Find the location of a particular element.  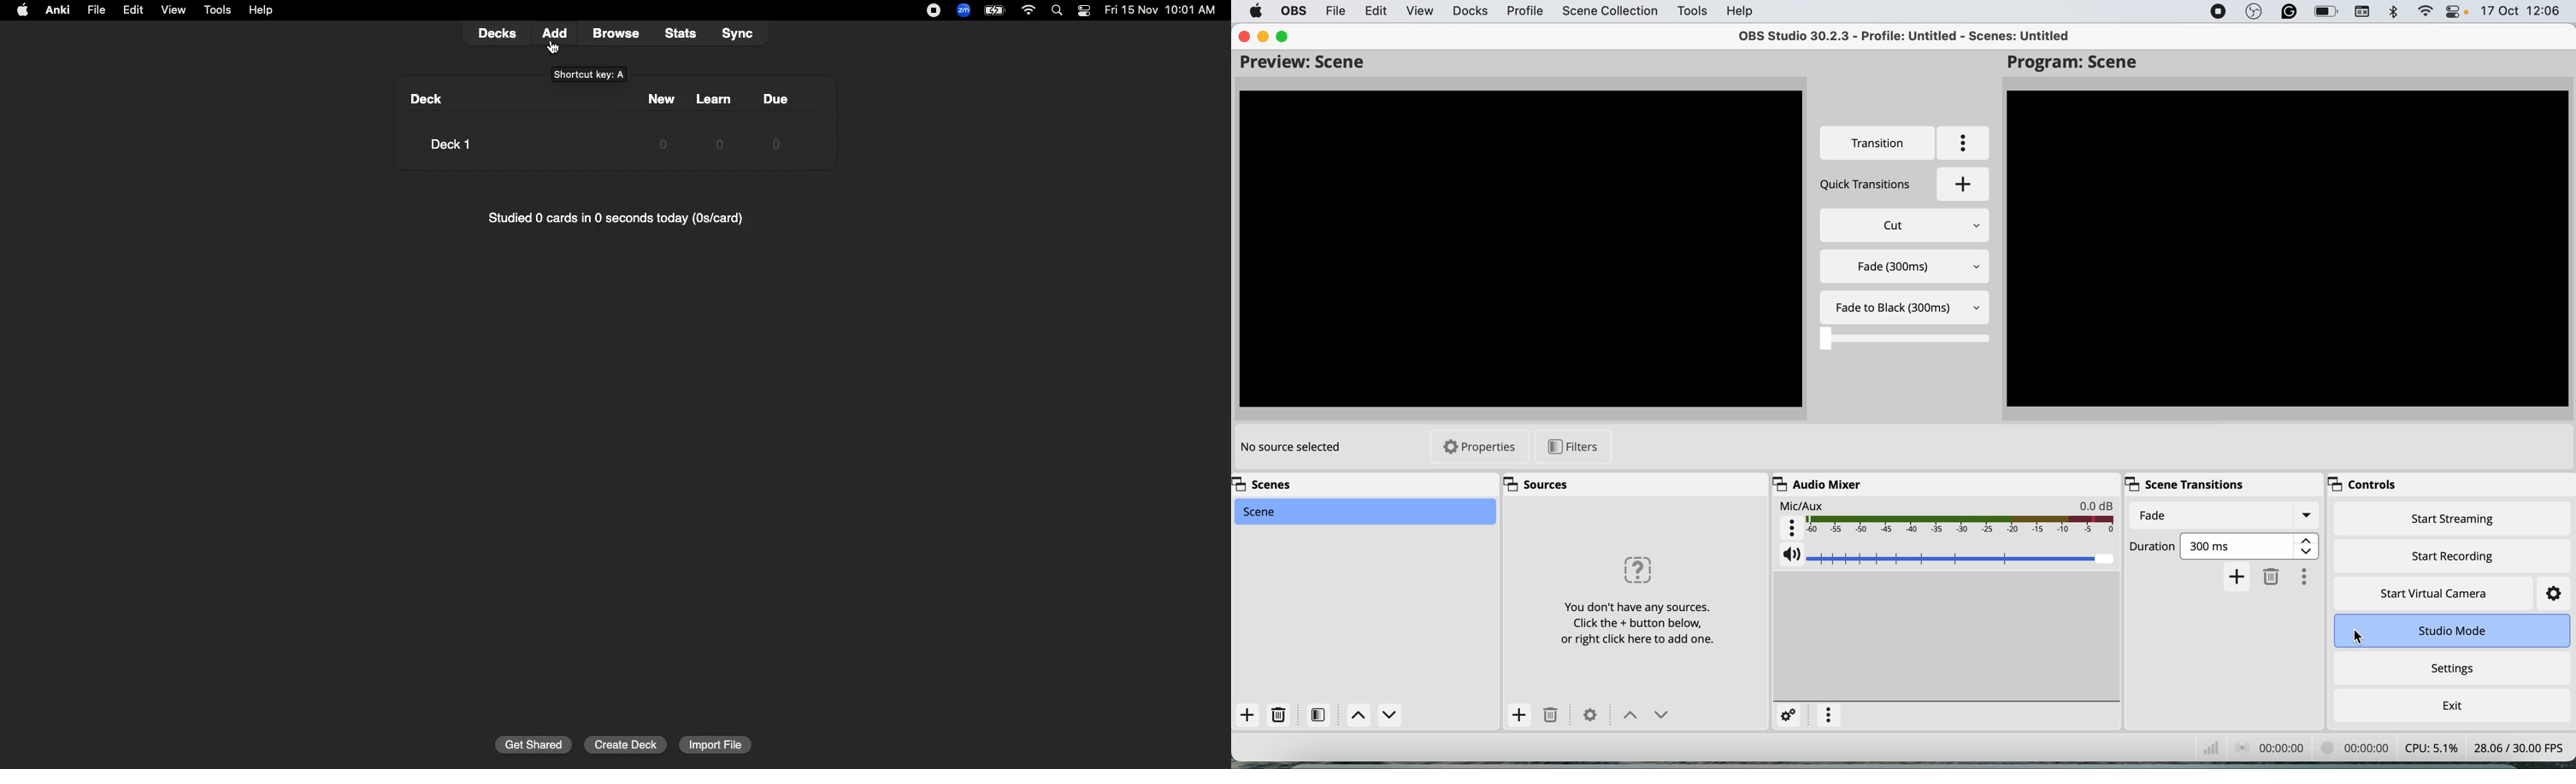

Deck is located at coordinates (441, 124).